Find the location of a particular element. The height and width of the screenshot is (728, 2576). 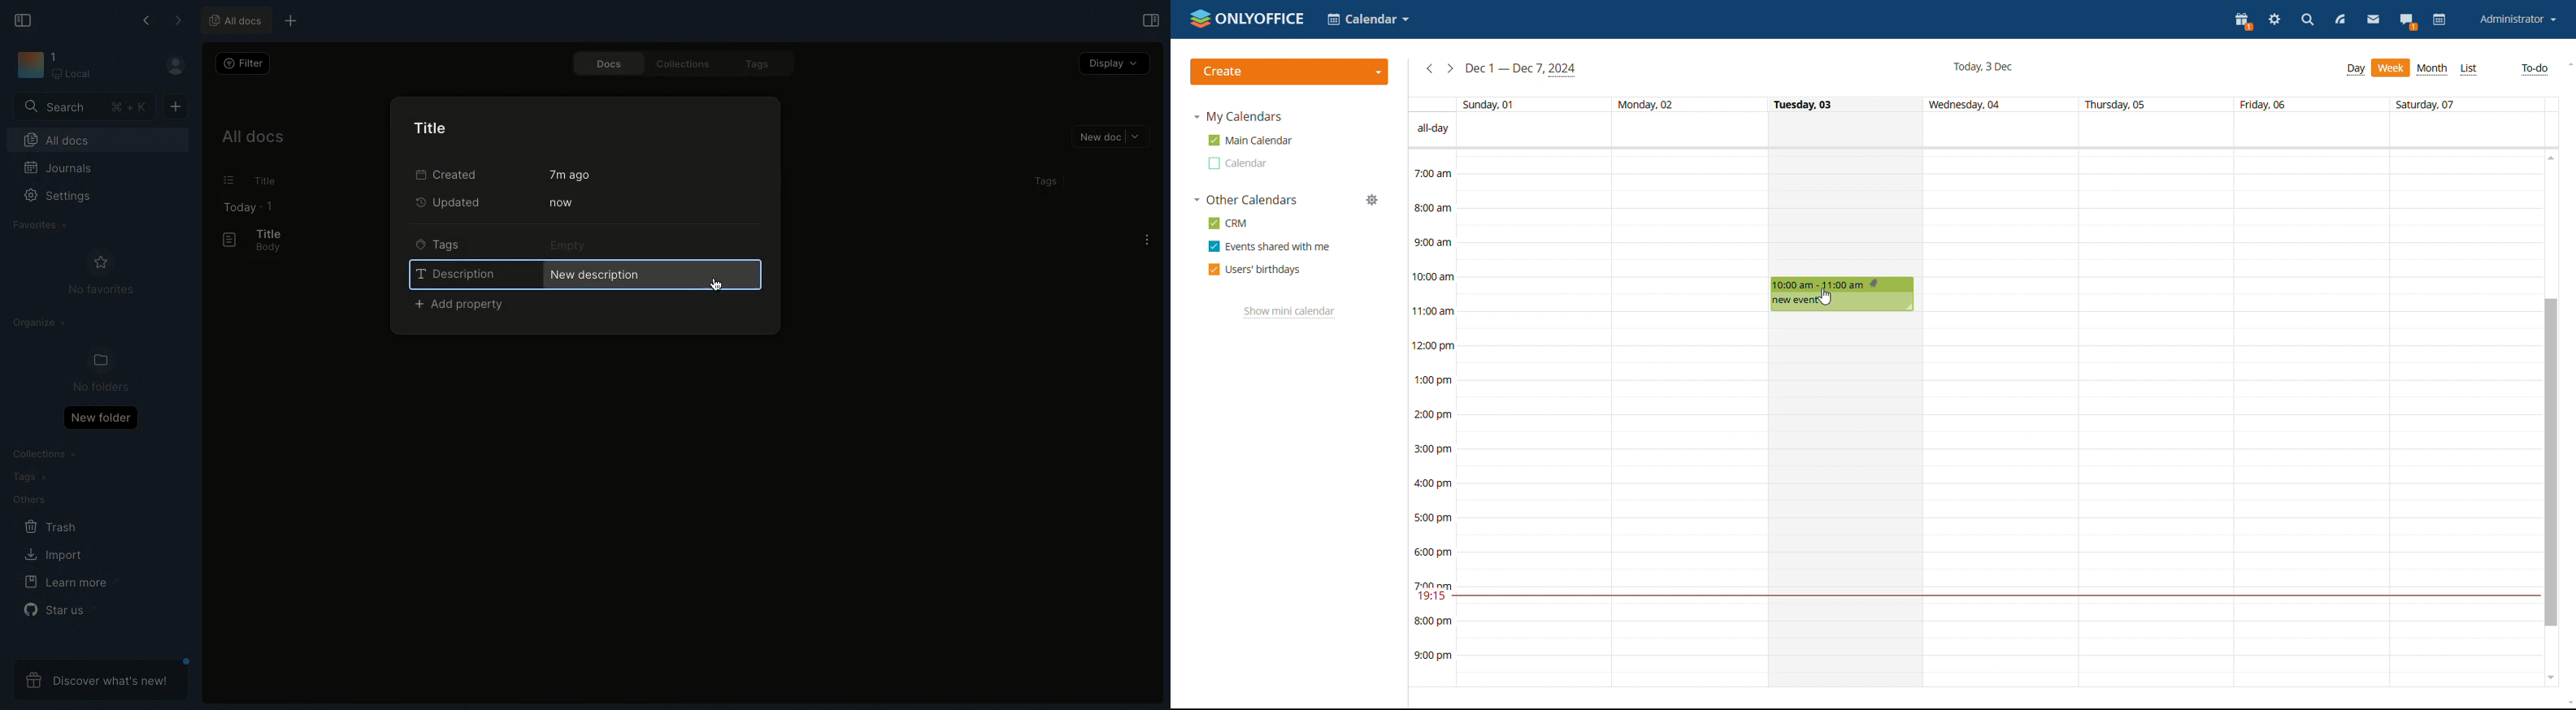

No folders is located at coordinates (94, 370).